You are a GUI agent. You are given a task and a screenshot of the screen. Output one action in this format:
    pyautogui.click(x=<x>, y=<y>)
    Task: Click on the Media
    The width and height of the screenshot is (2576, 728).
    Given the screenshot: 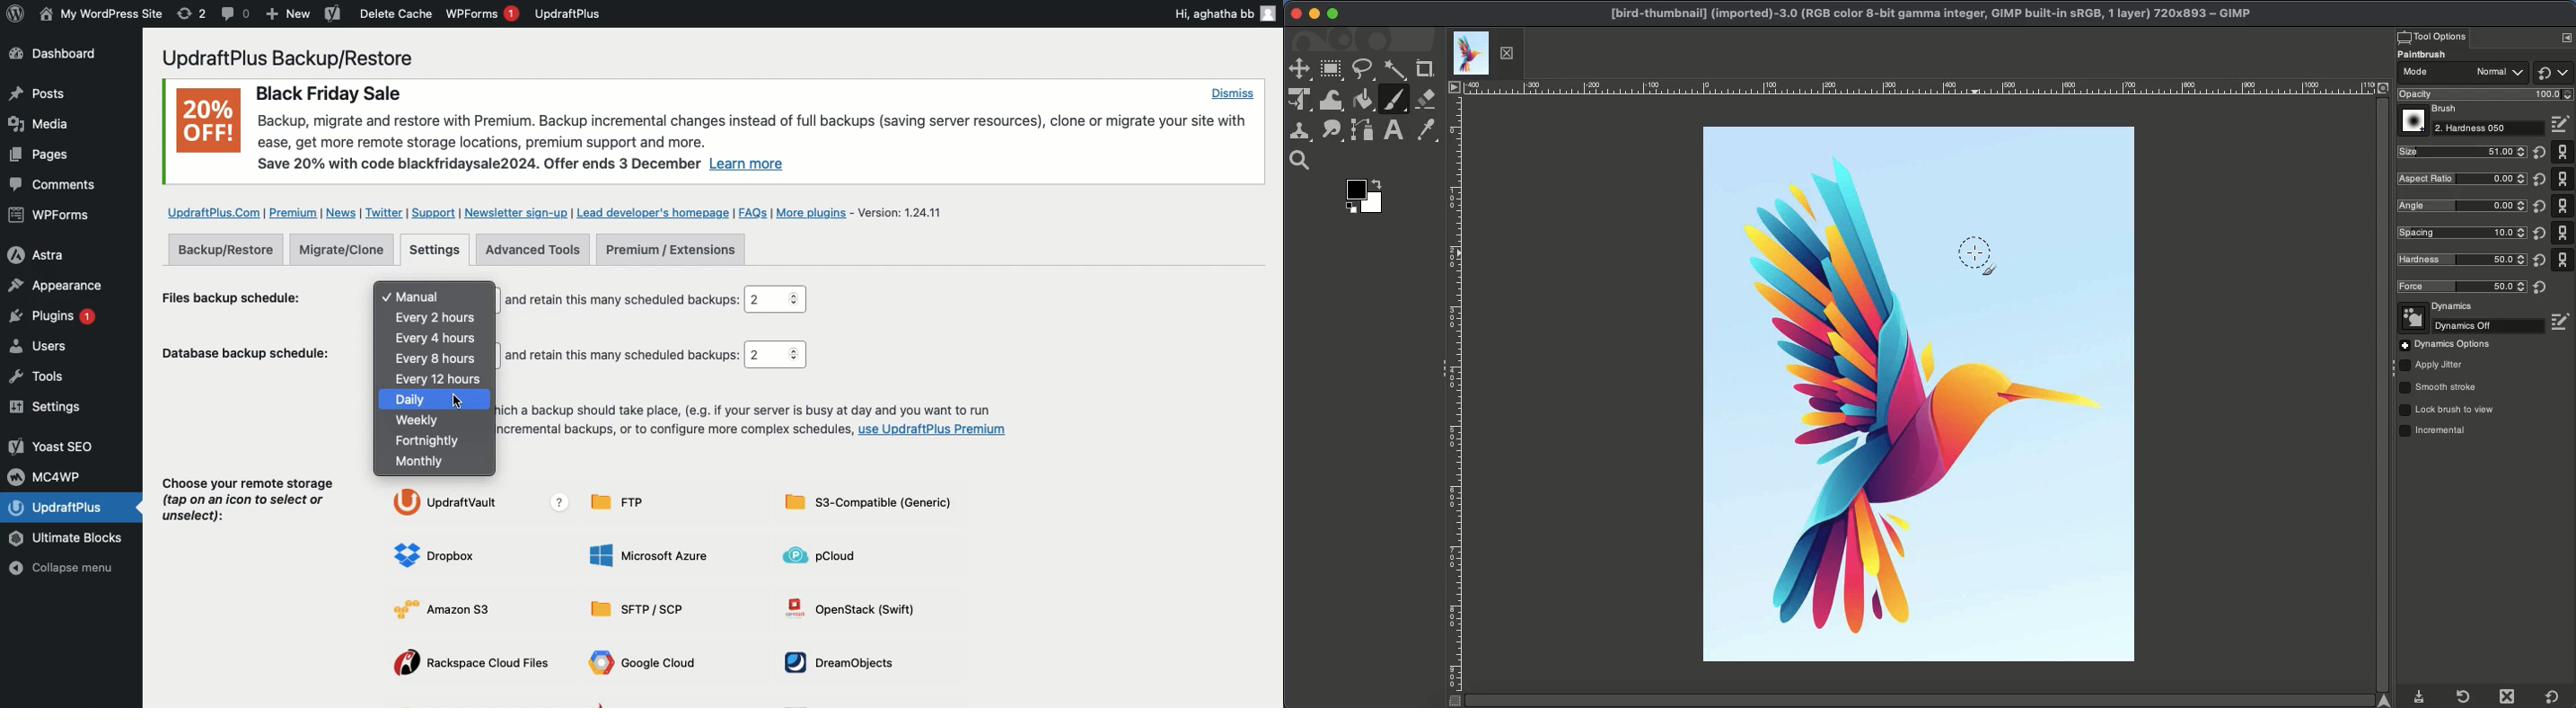 What is the action you would take?
    pyautogui.click(x=41, y=123)
    